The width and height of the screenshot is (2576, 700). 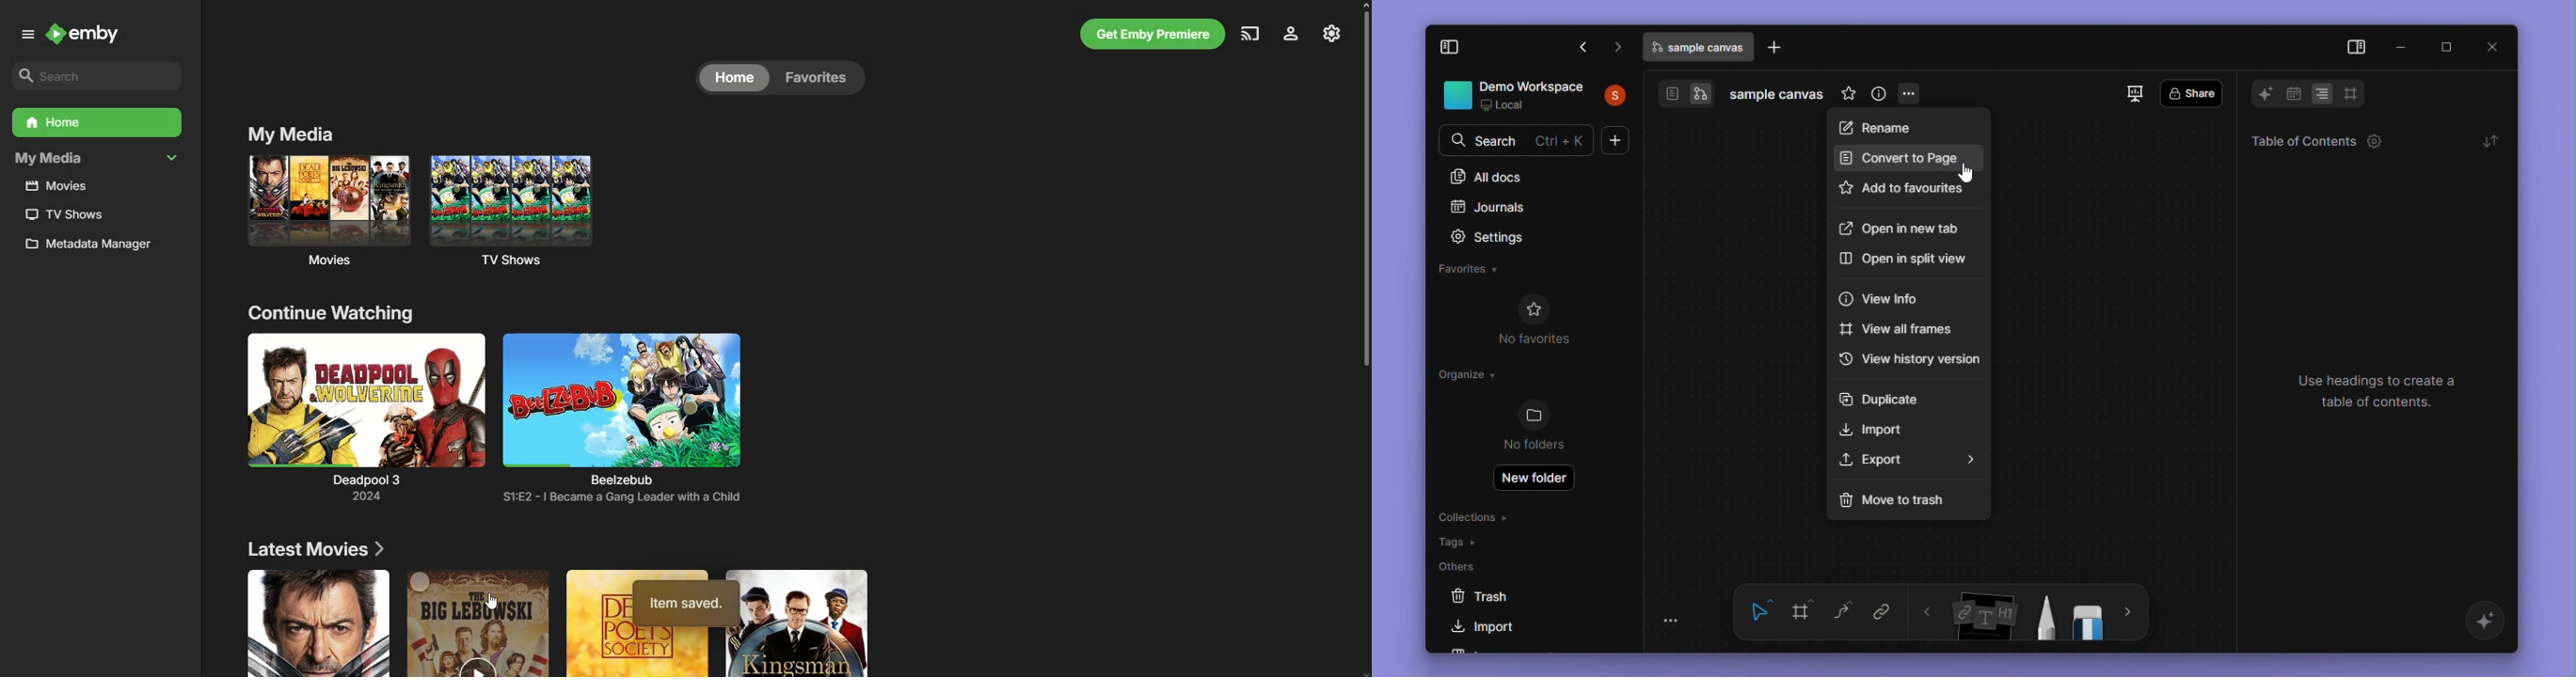 I want to click on notes, so click(x=1985, y=616).